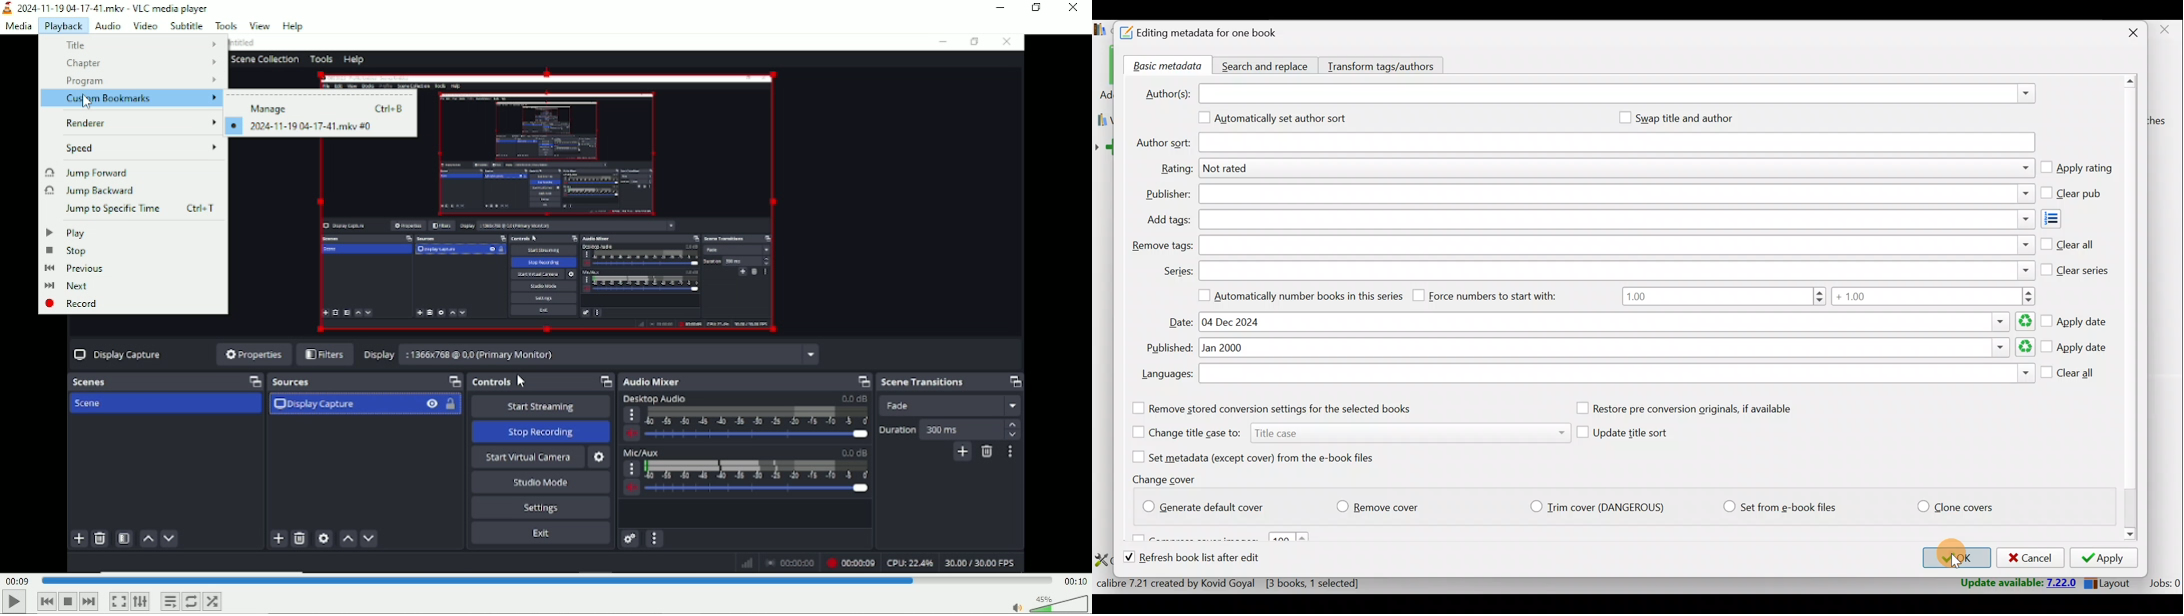 Image resolution: width=2184 pixels, height=616 pixels. I want to click on Previous, so click(75, 269).